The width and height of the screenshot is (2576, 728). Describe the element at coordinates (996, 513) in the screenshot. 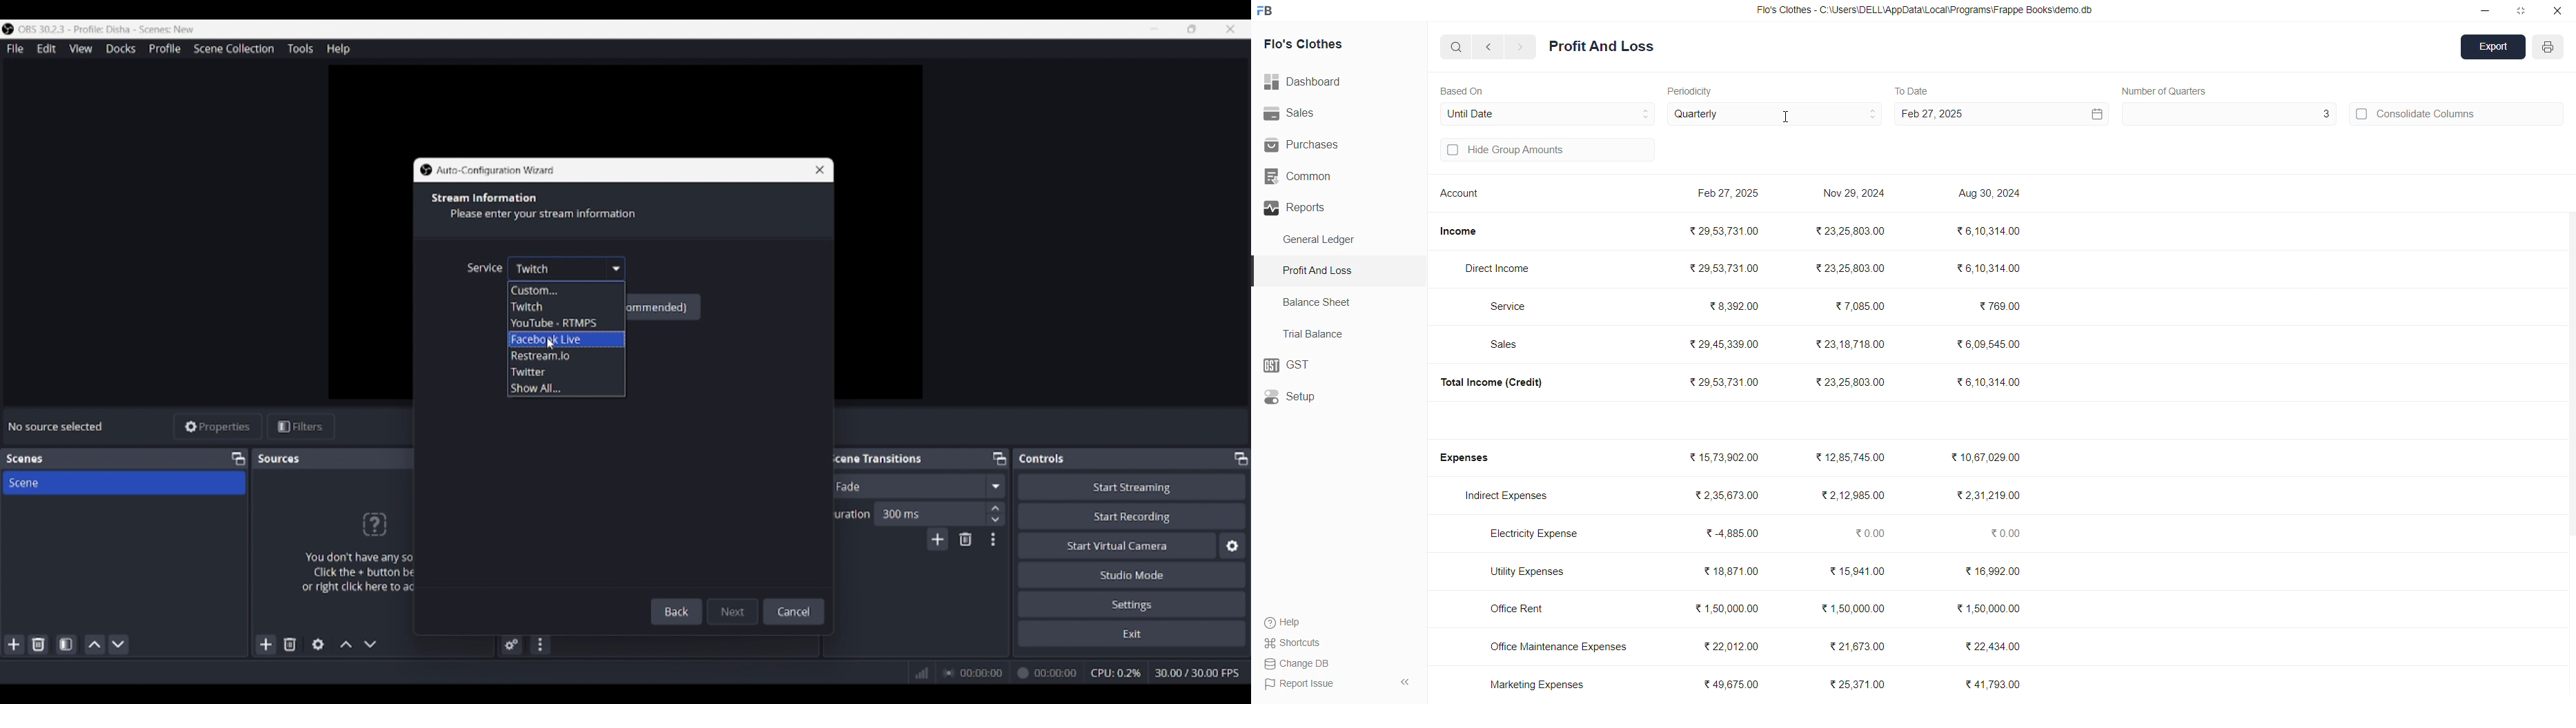

I see `Increase/Decrease duration` at that location.